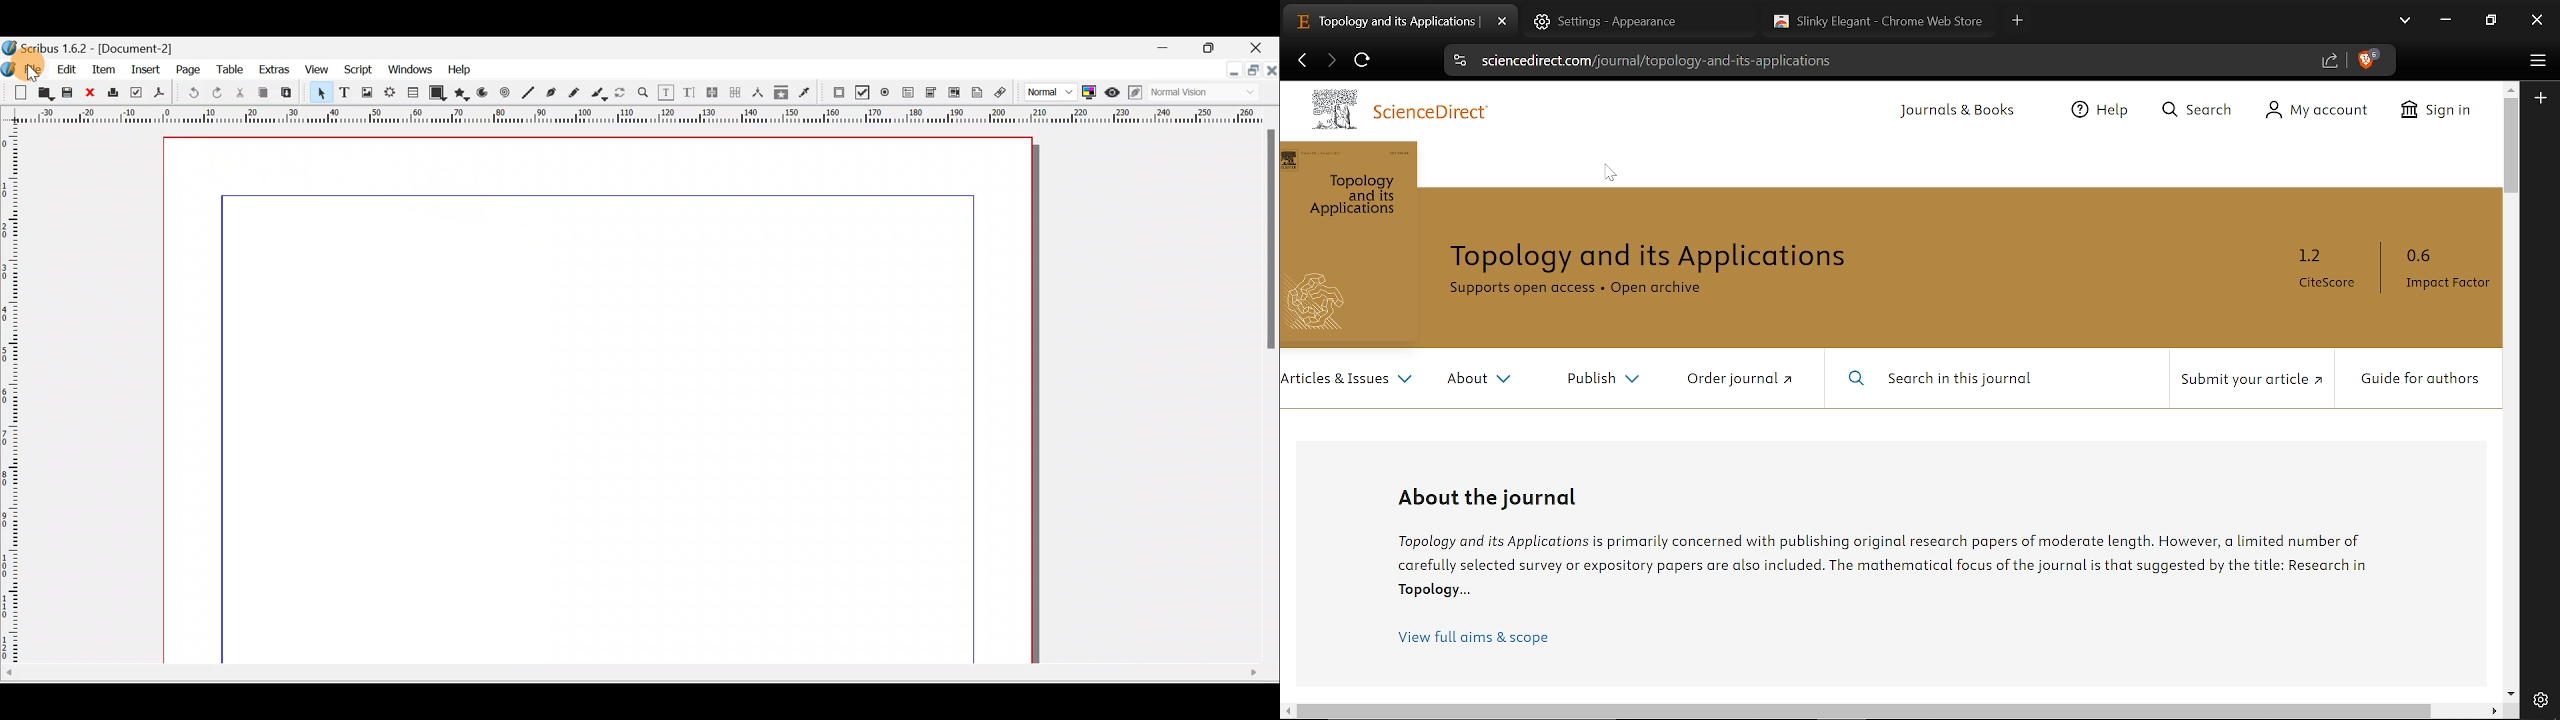  What do you see at coordinates (43, 92) in the screenshot?
I see `Open` at bounding box center [43, 92].